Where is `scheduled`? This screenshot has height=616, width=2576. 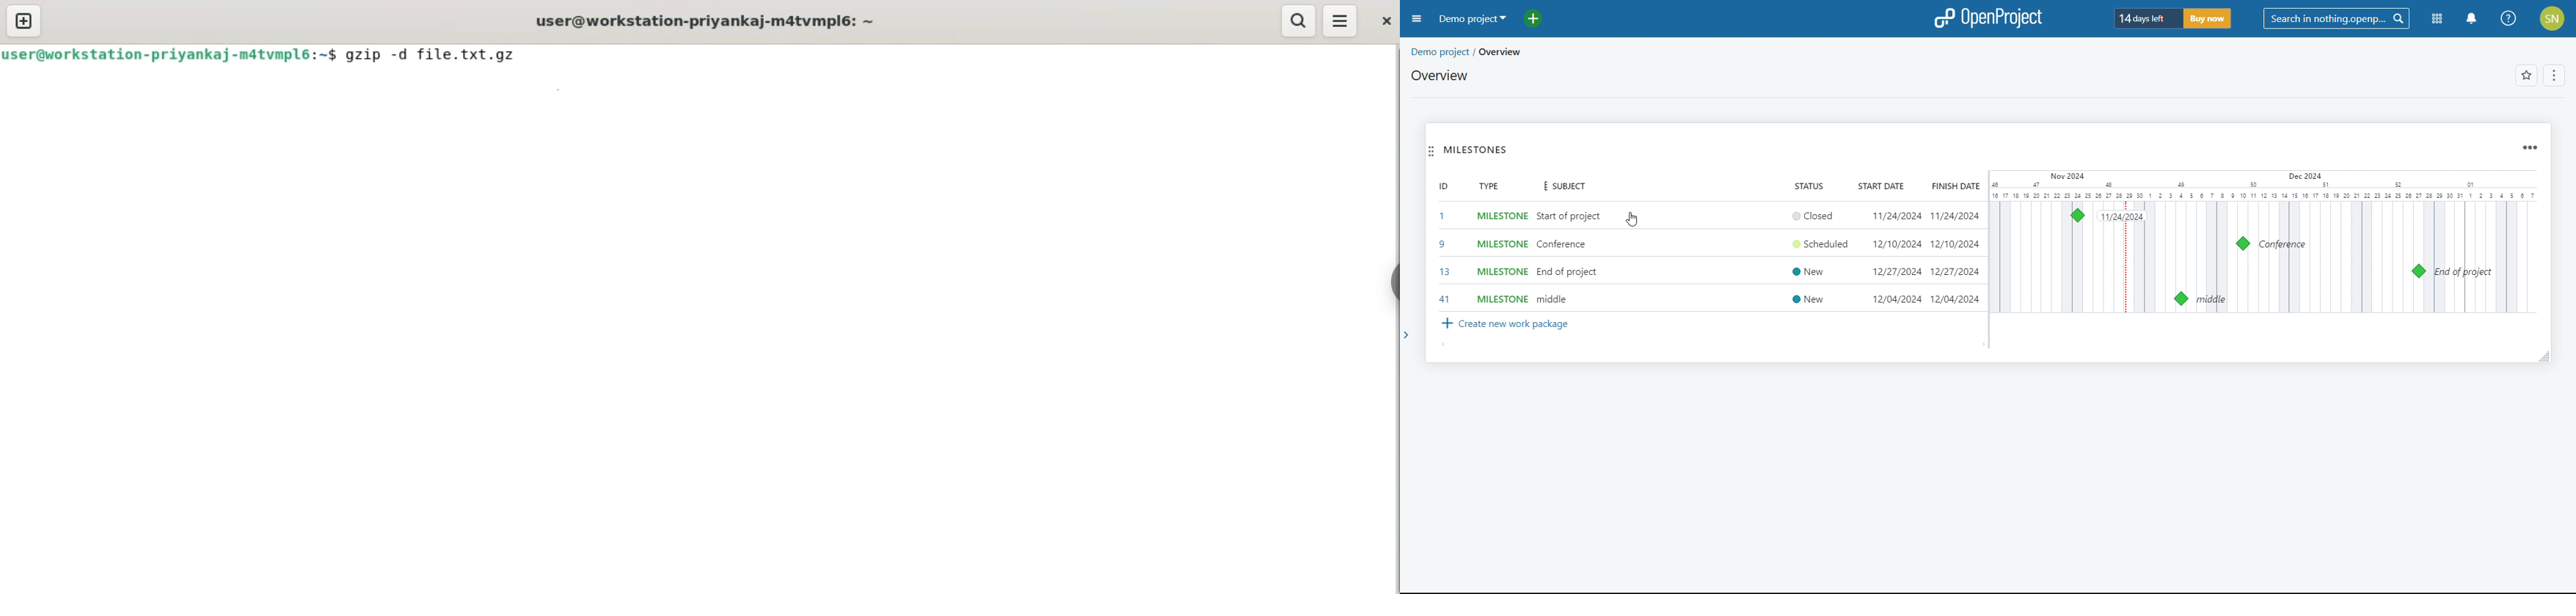
scheduled is located at coordinates (1820, 247).